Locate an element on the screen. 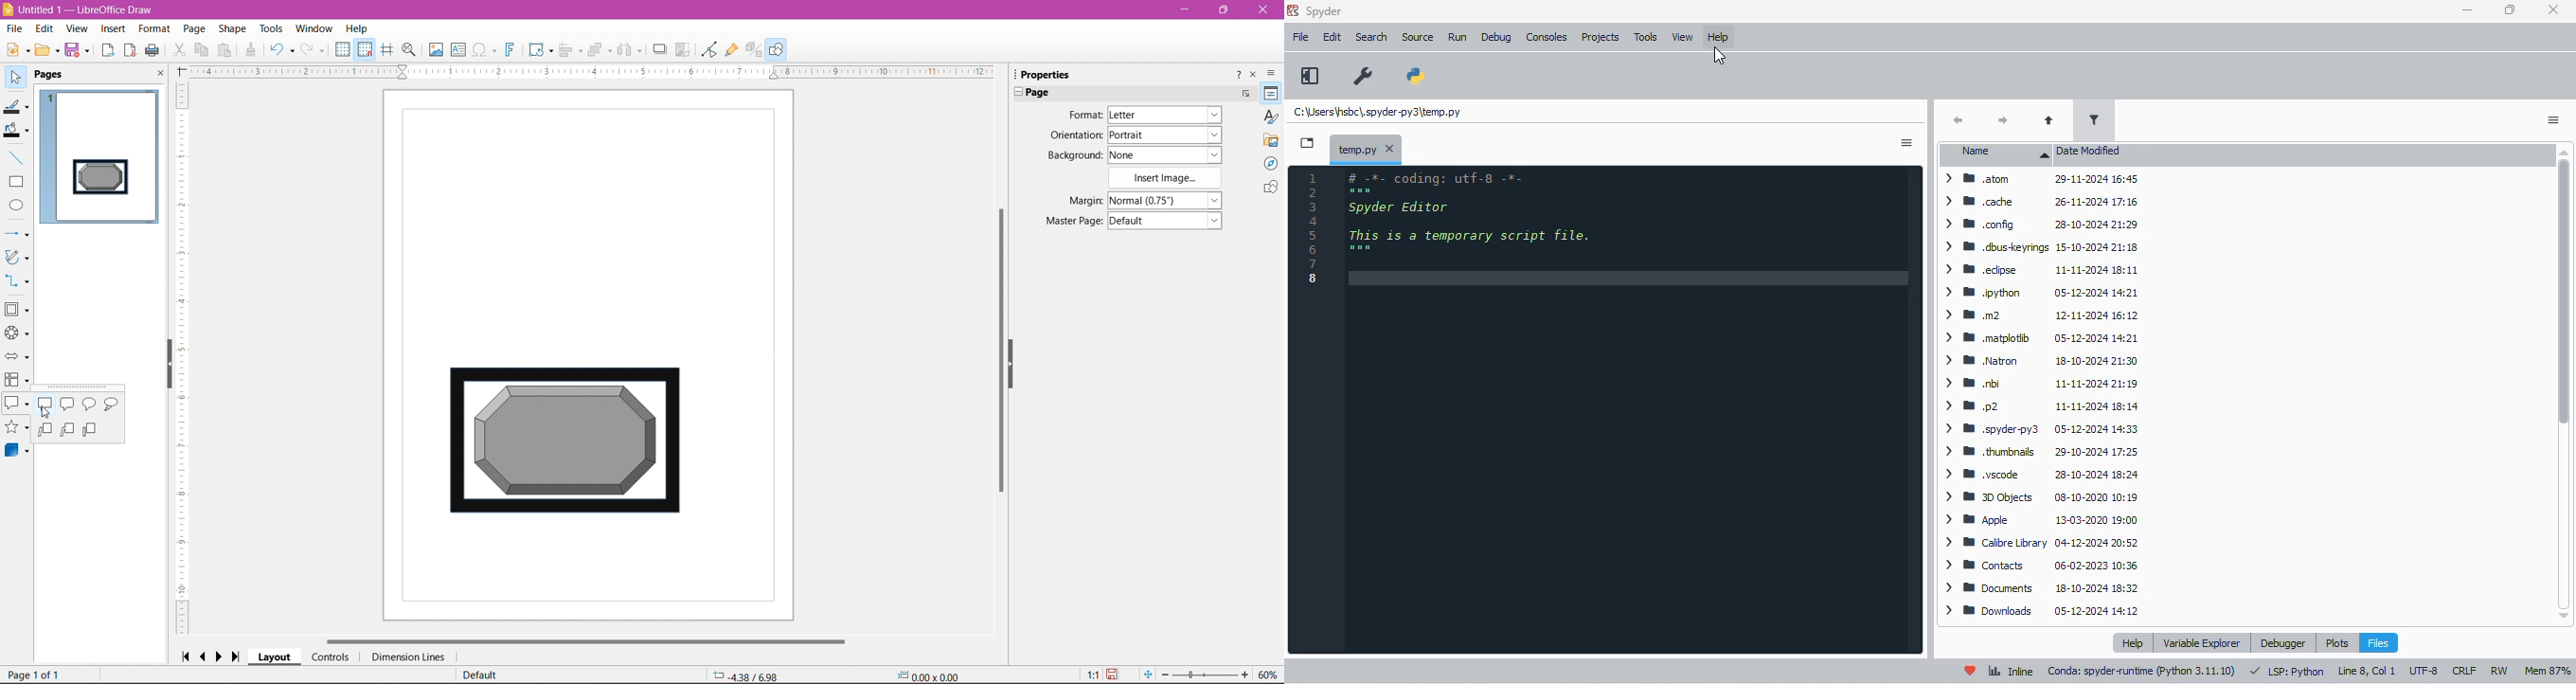  Select Margin dimensions is located at coordinates (1164, 201).